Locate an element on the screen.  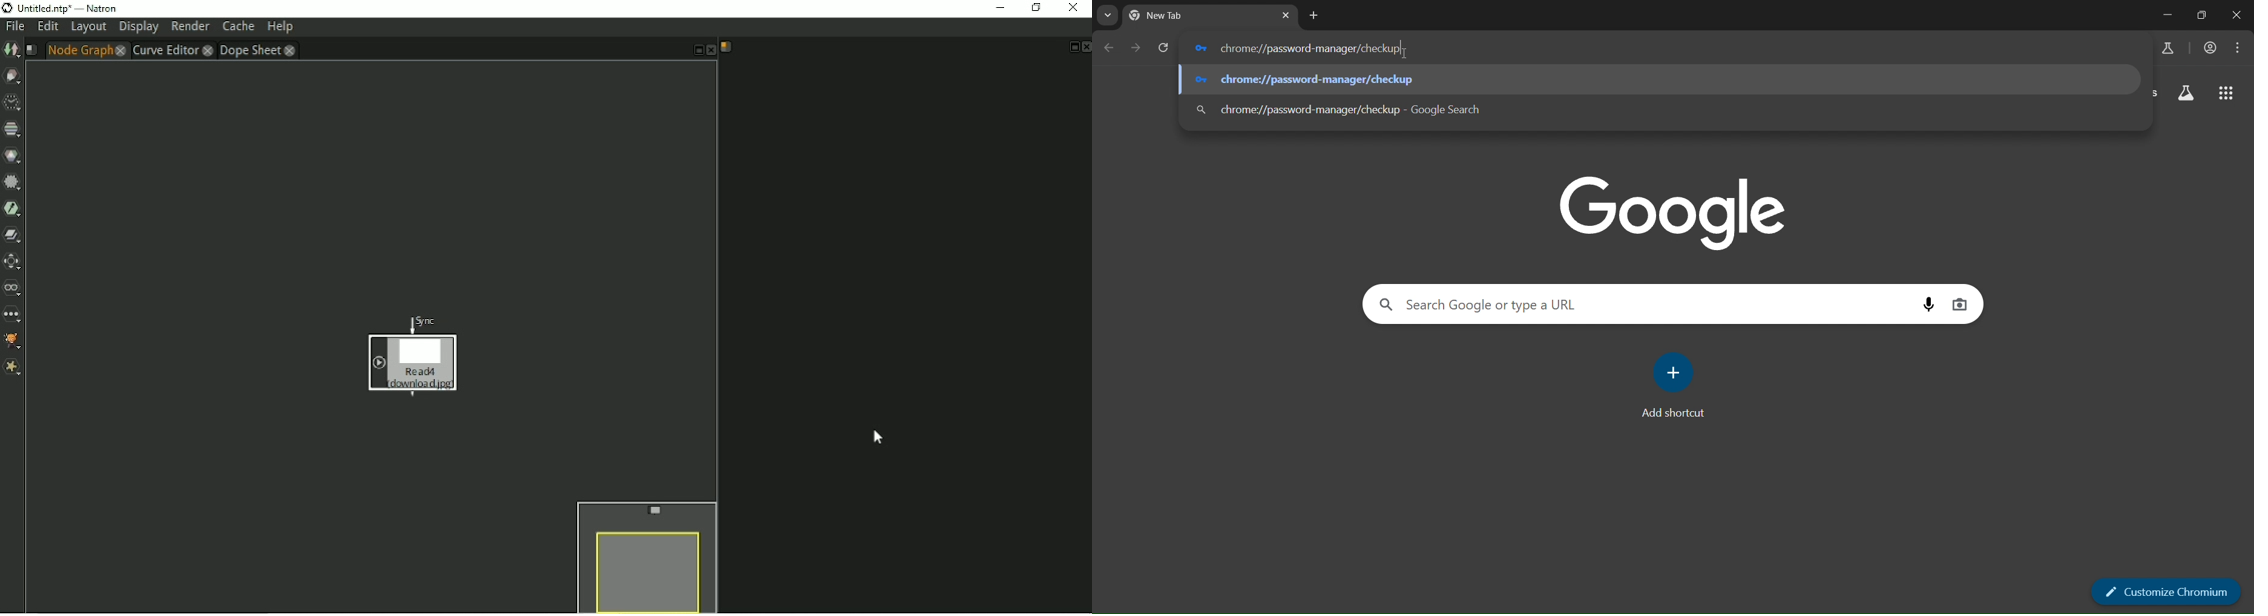
Script name is located at coordinates (31, 50).